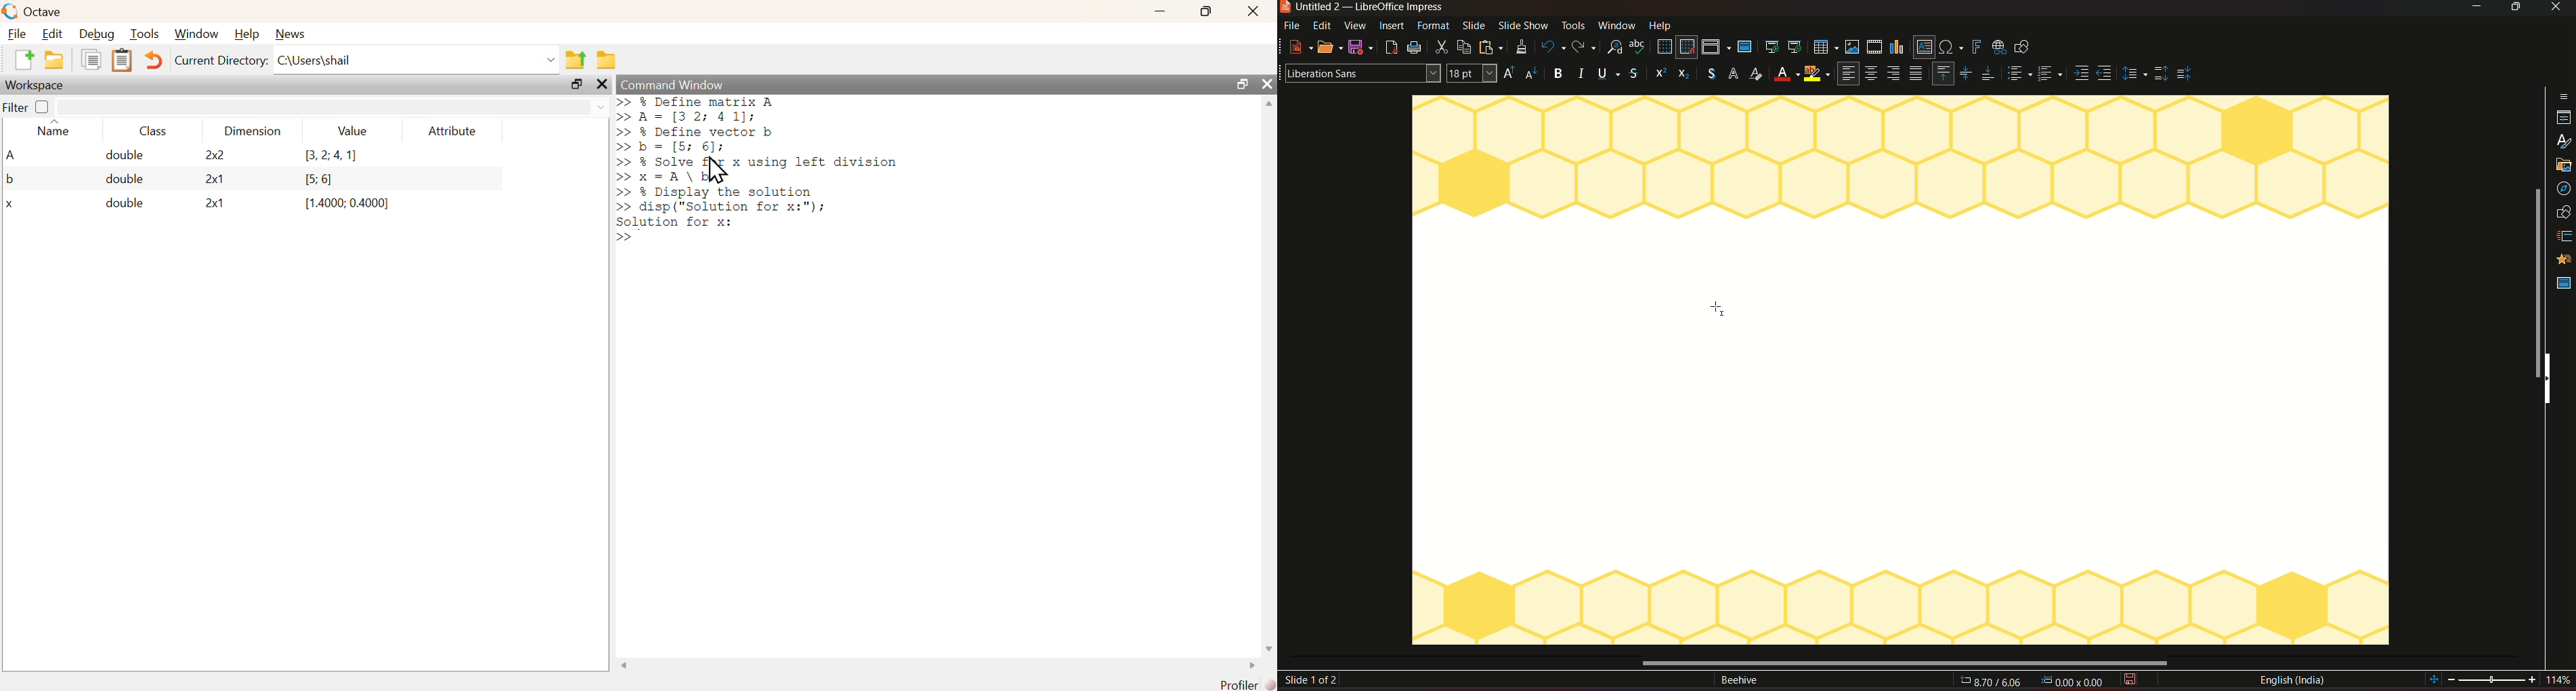 The image size is (2576, 700). I want to click on Align top, so click(1942, 72).